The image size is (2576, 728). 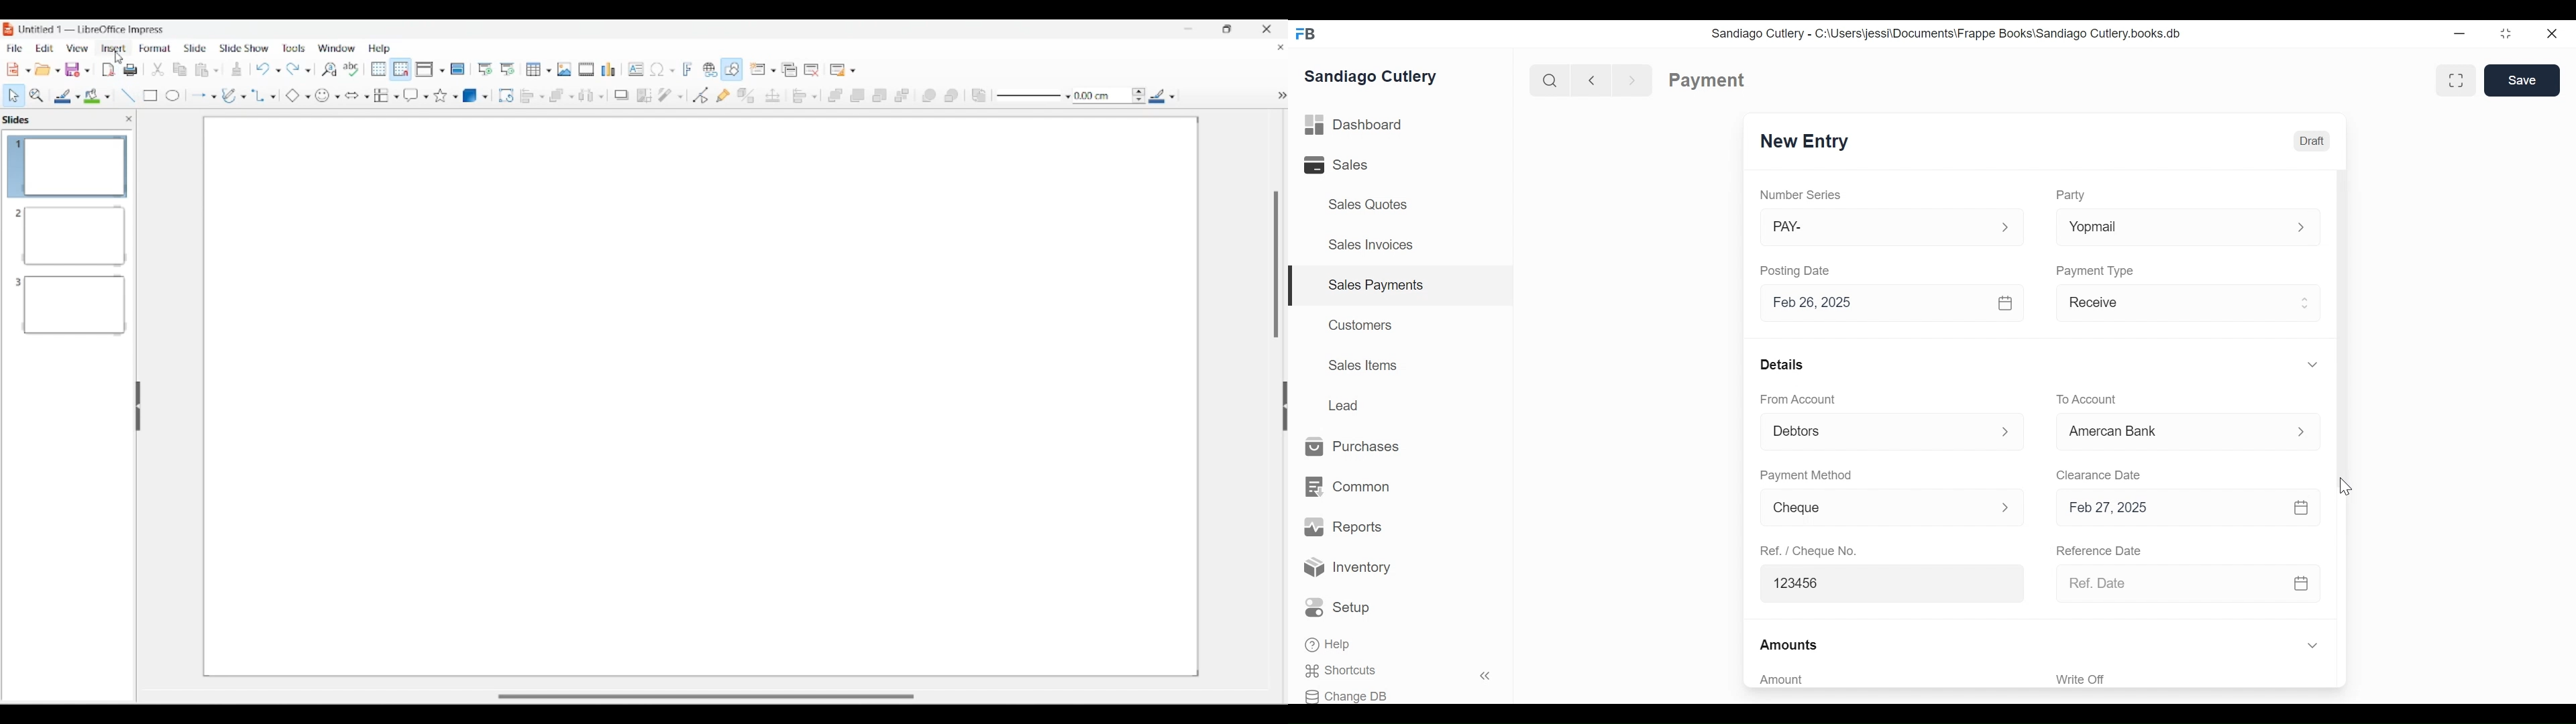 I want to click on Inventory, so click(x=1348, y=568).